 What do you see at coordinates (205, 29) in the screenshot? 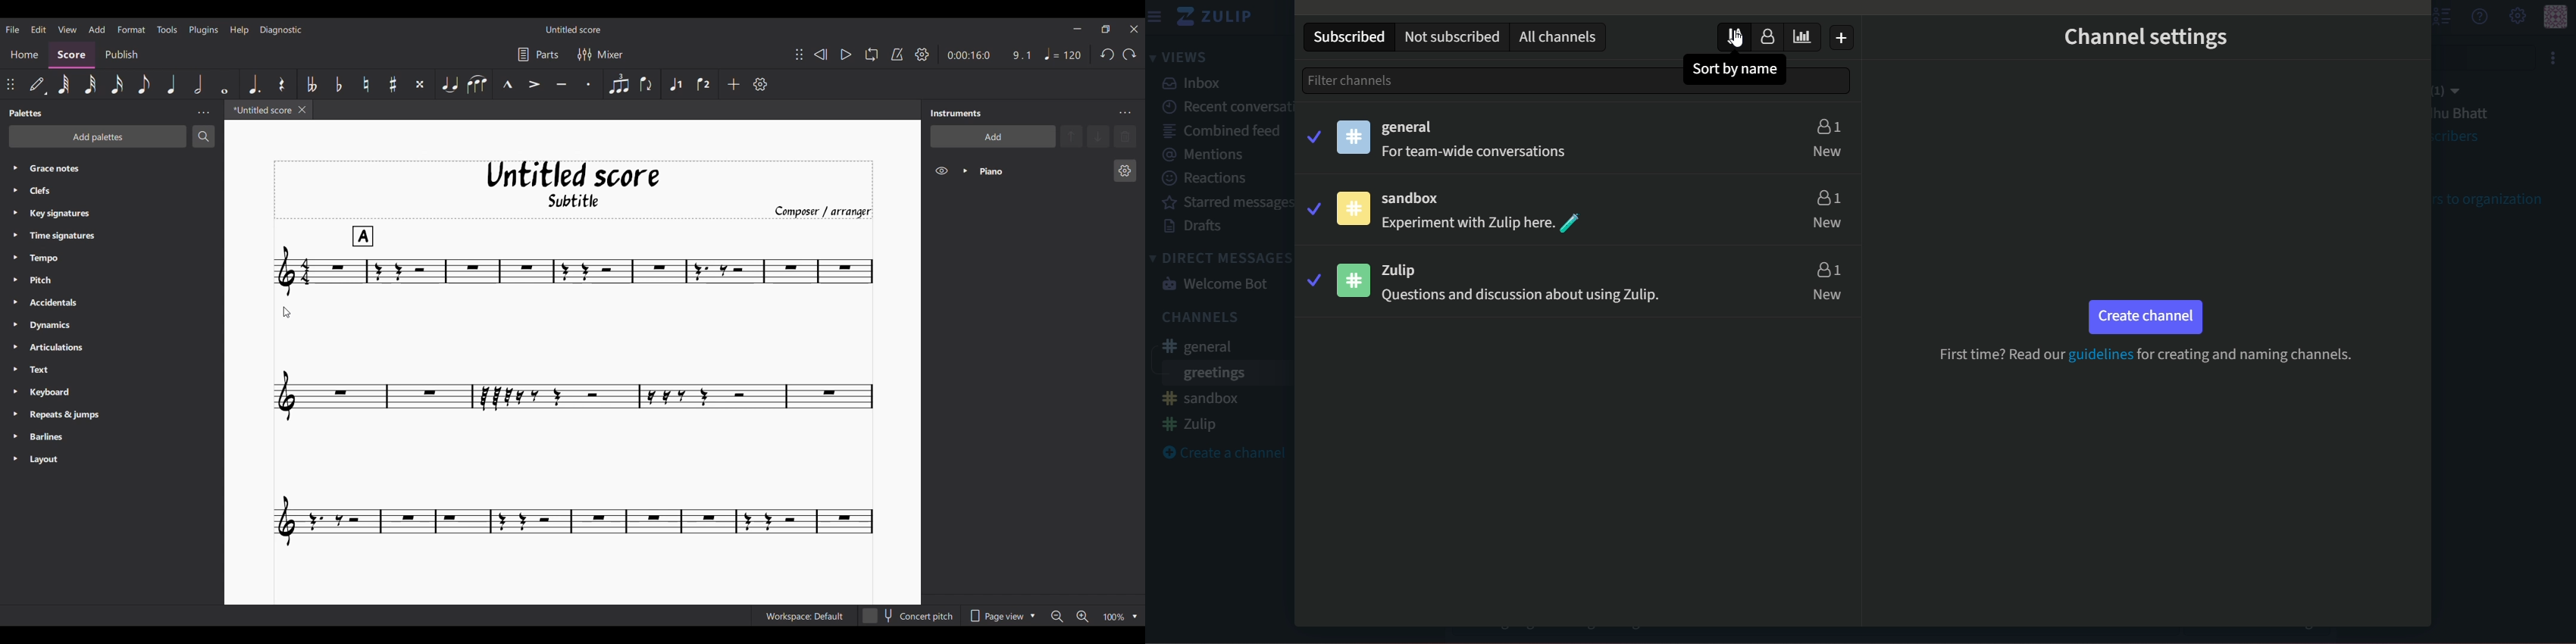
I see `Plugins menu` at bounding box center [205, 29].